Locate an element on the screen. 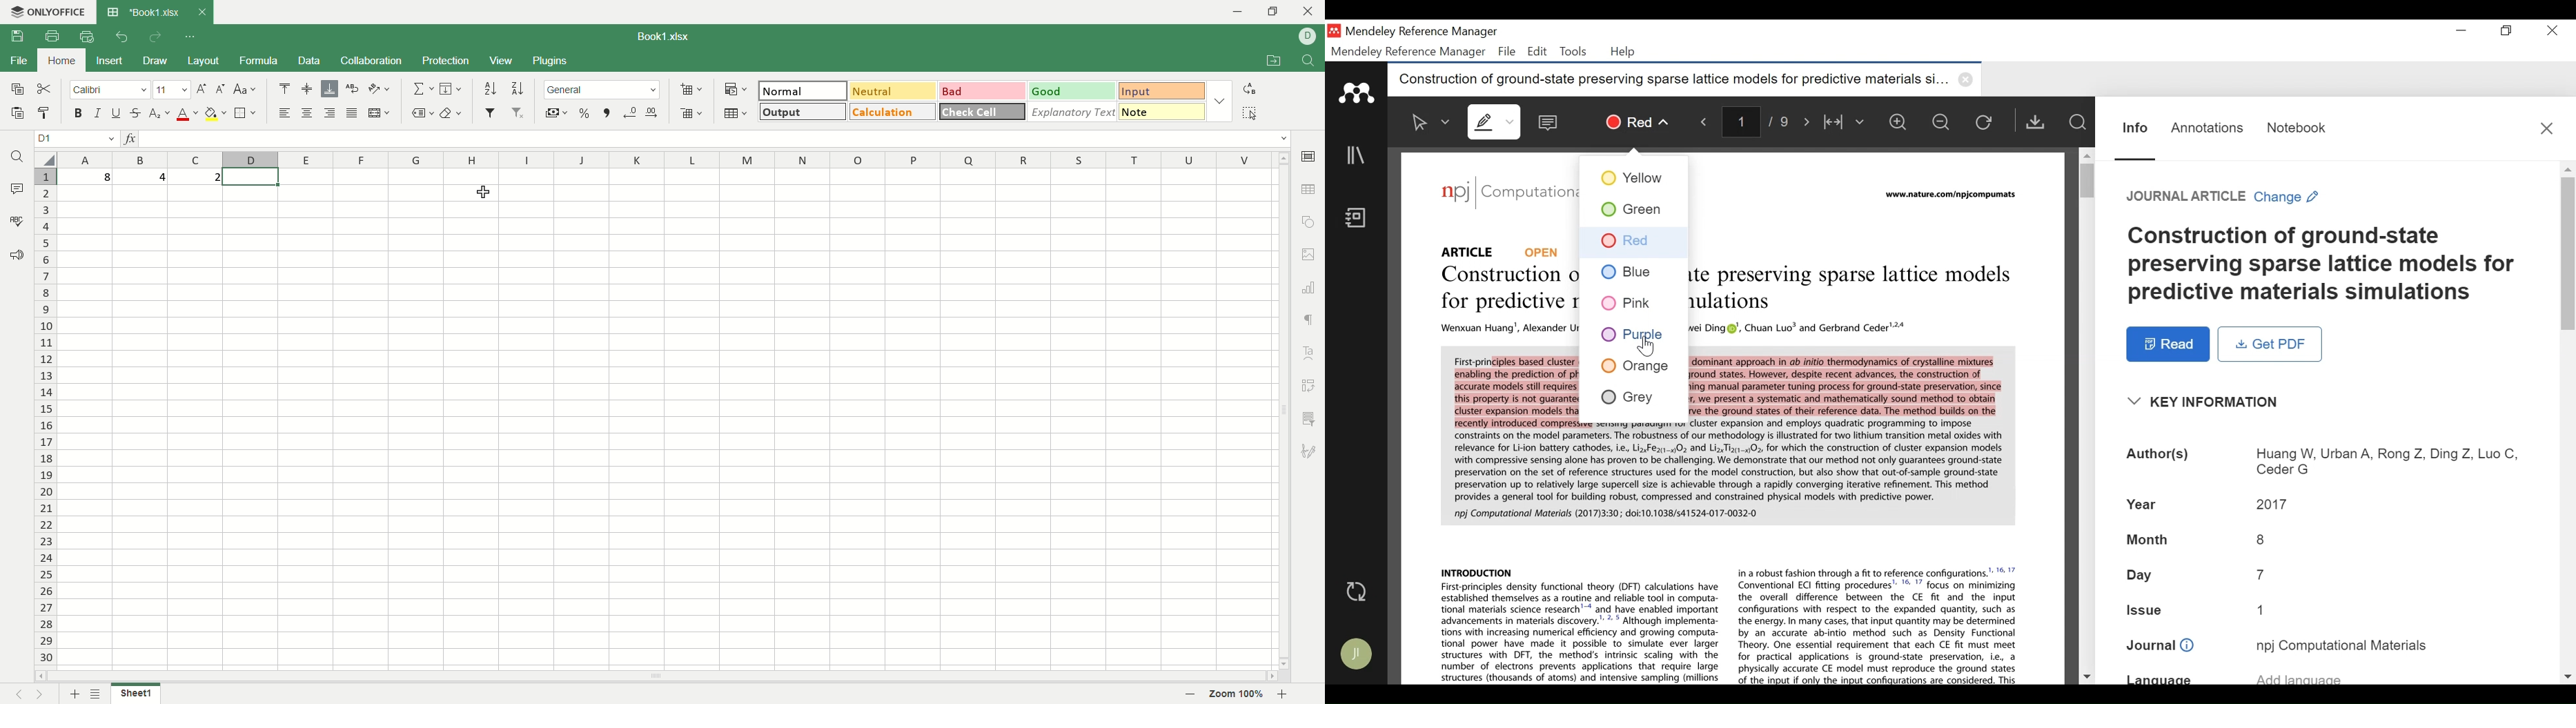 The image size is (2576, 728). Highlight text is located at coordinates (1494, 122).